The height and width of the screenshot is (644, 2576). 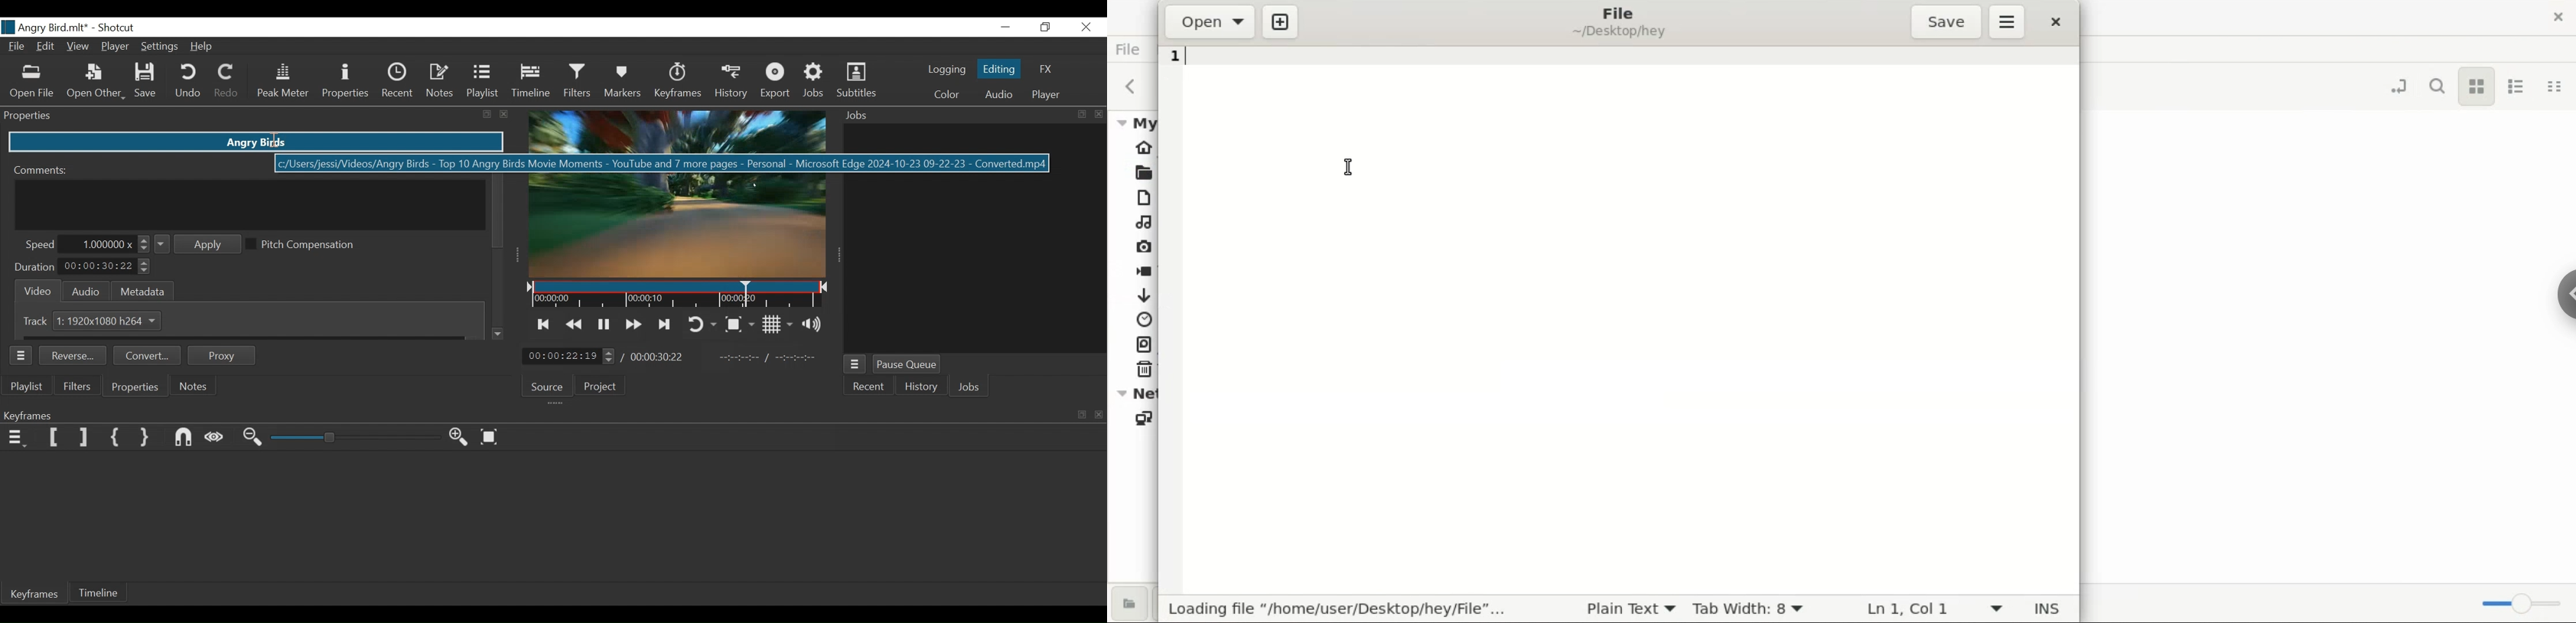 I want to click on logging, so click(x=942, y=71).